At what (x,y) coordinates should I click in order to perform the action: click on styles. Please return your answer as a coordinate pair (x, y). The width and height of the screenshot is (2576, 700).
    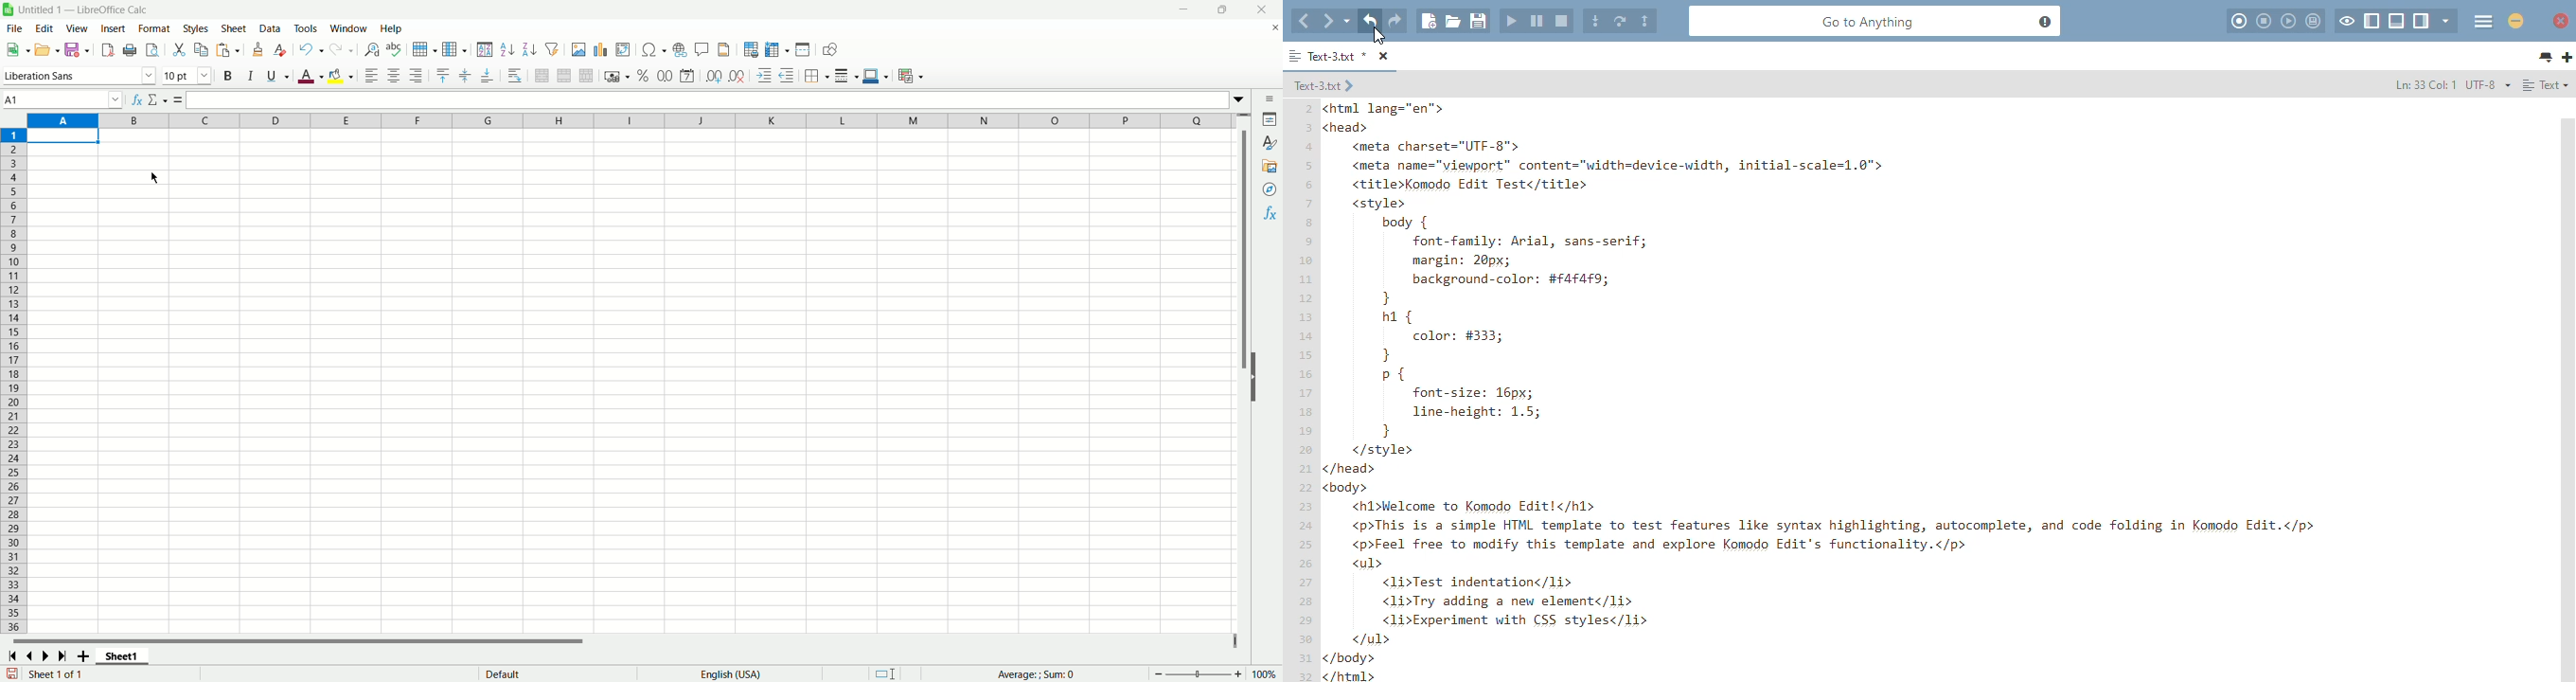
    Looking at the image, I should click on (1270, 142).